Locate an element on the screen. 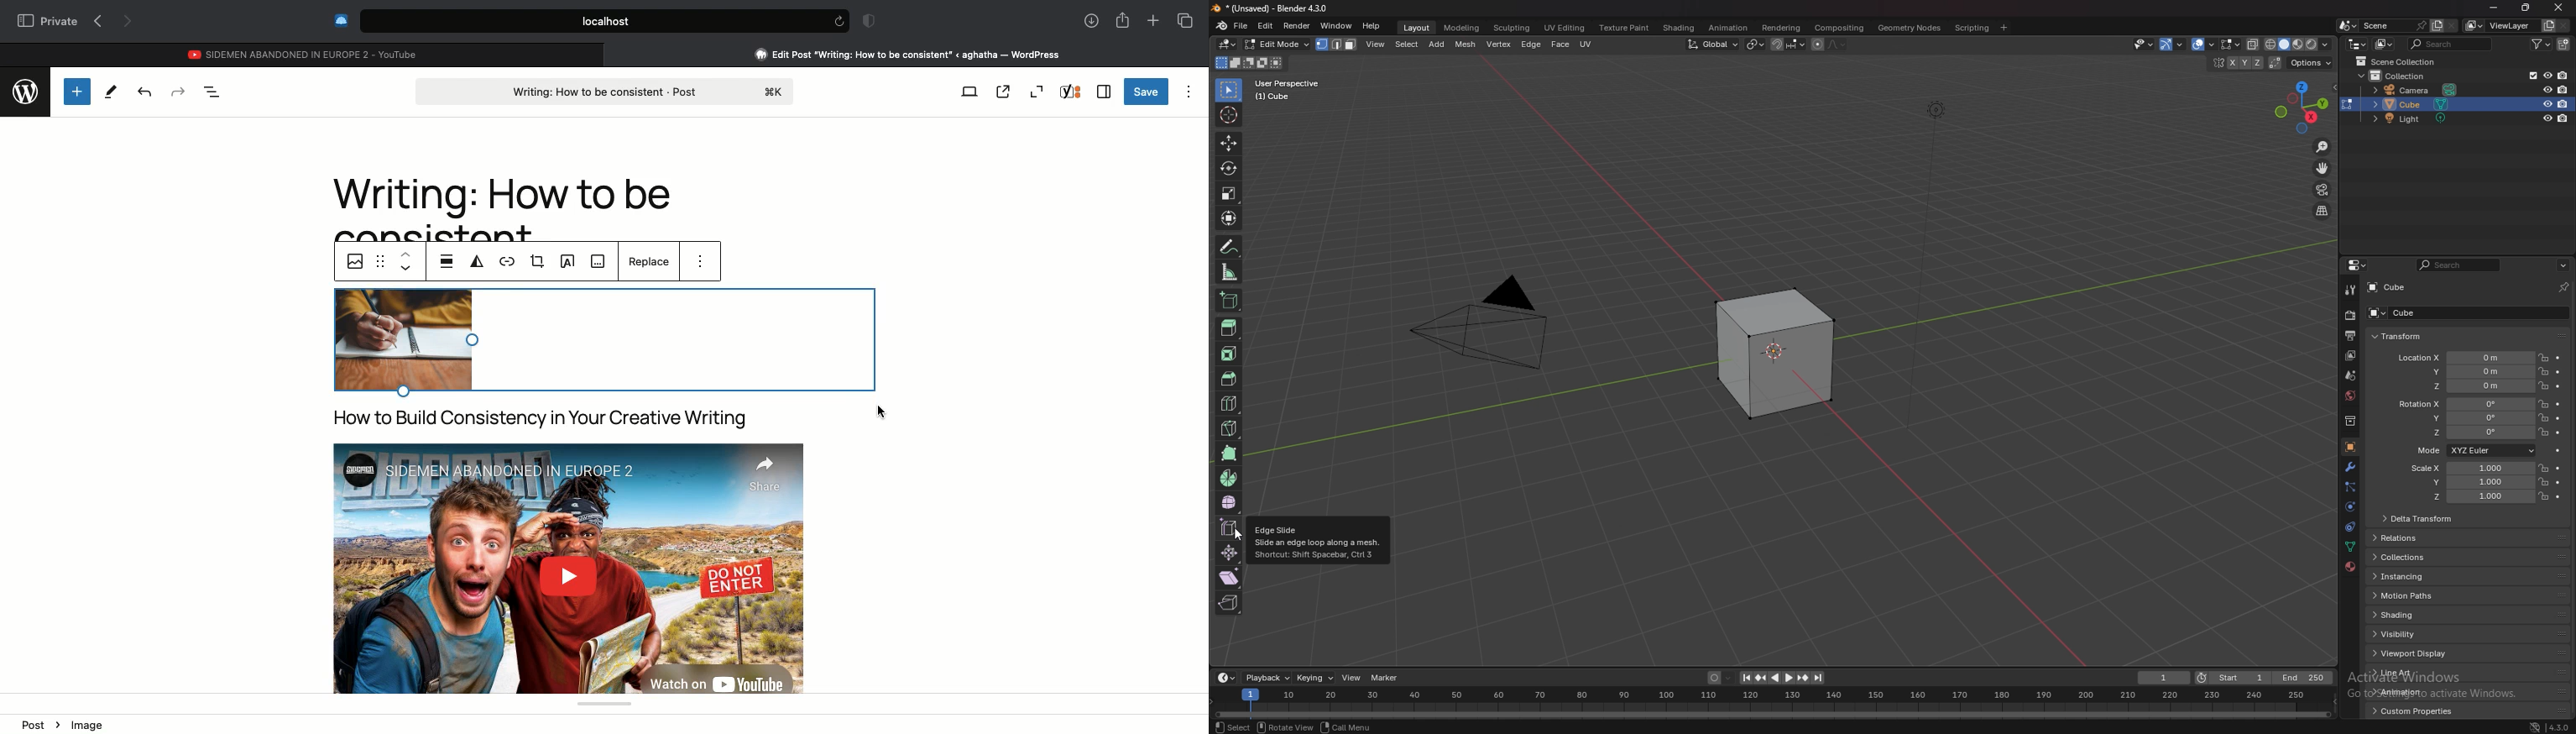 The image size is (2576, 756). viewport shading is located at coordinates (2298, 46).